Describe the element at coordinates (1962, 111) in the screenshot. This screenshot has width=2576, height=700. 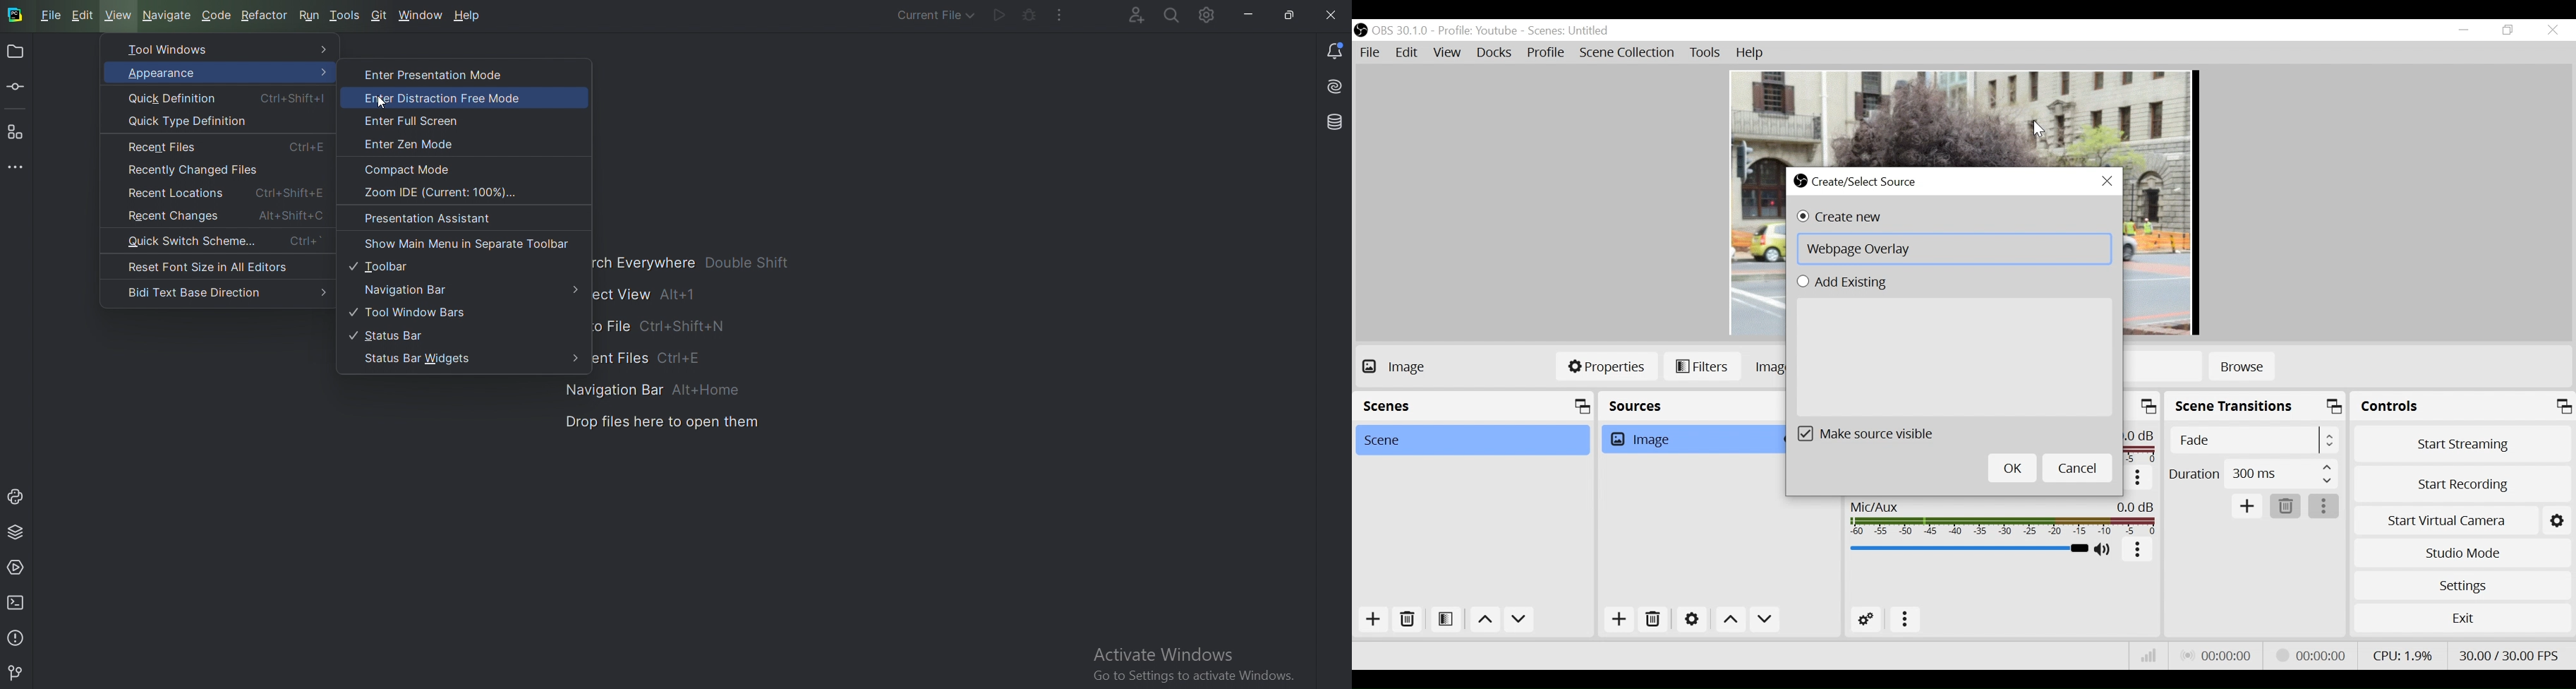
I see `Preview` at that location.